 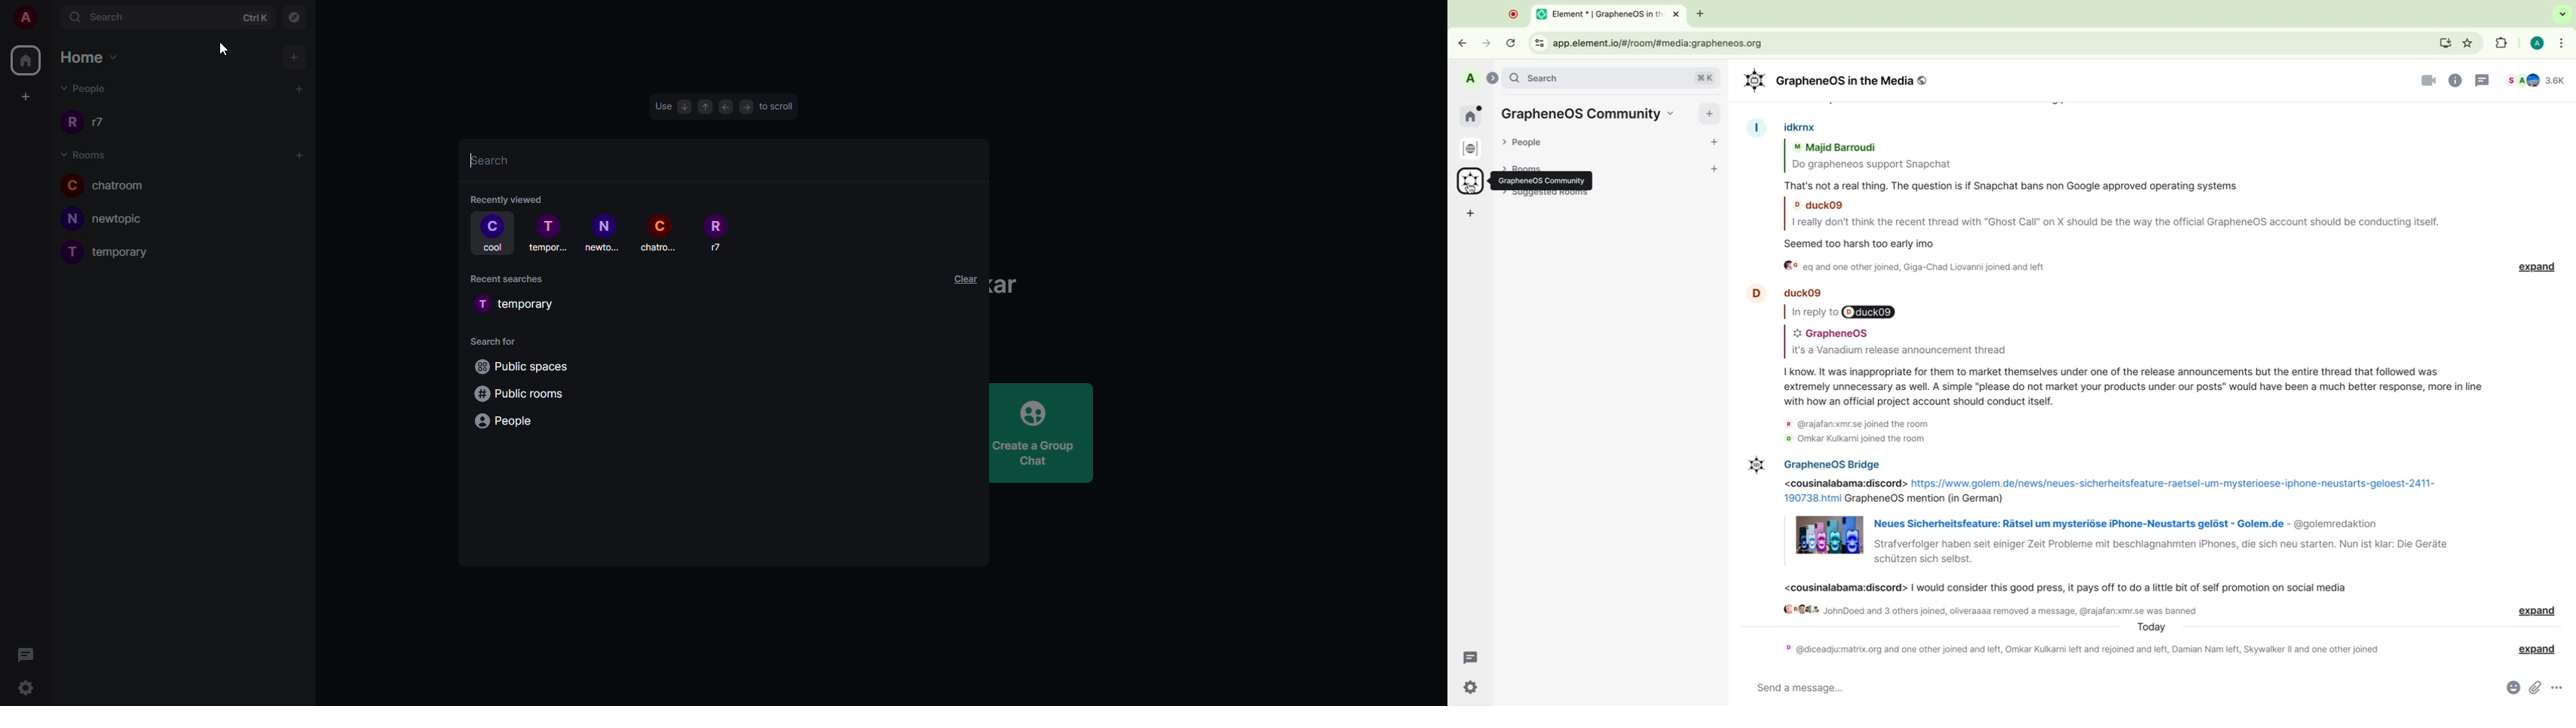 I want to click on cool, so click(x=492, y=234).